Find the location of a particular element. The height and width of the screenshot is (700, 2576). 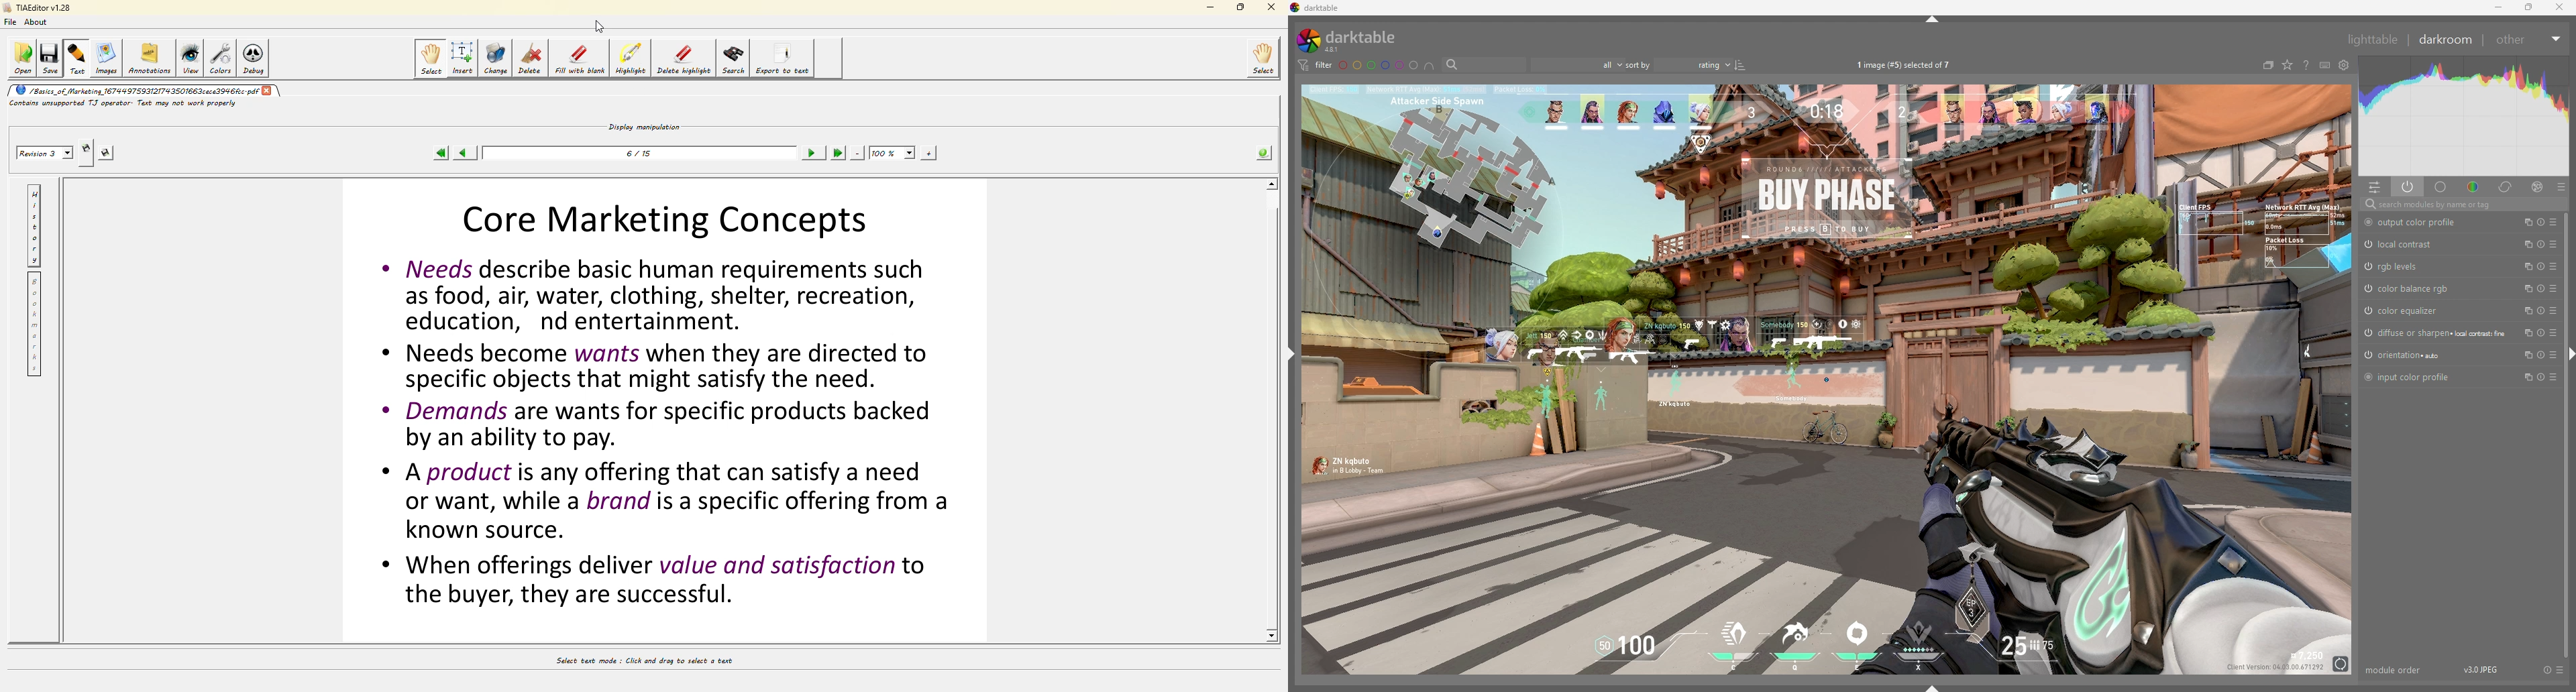

color balance rgb is located at coordinates (2417, 289).